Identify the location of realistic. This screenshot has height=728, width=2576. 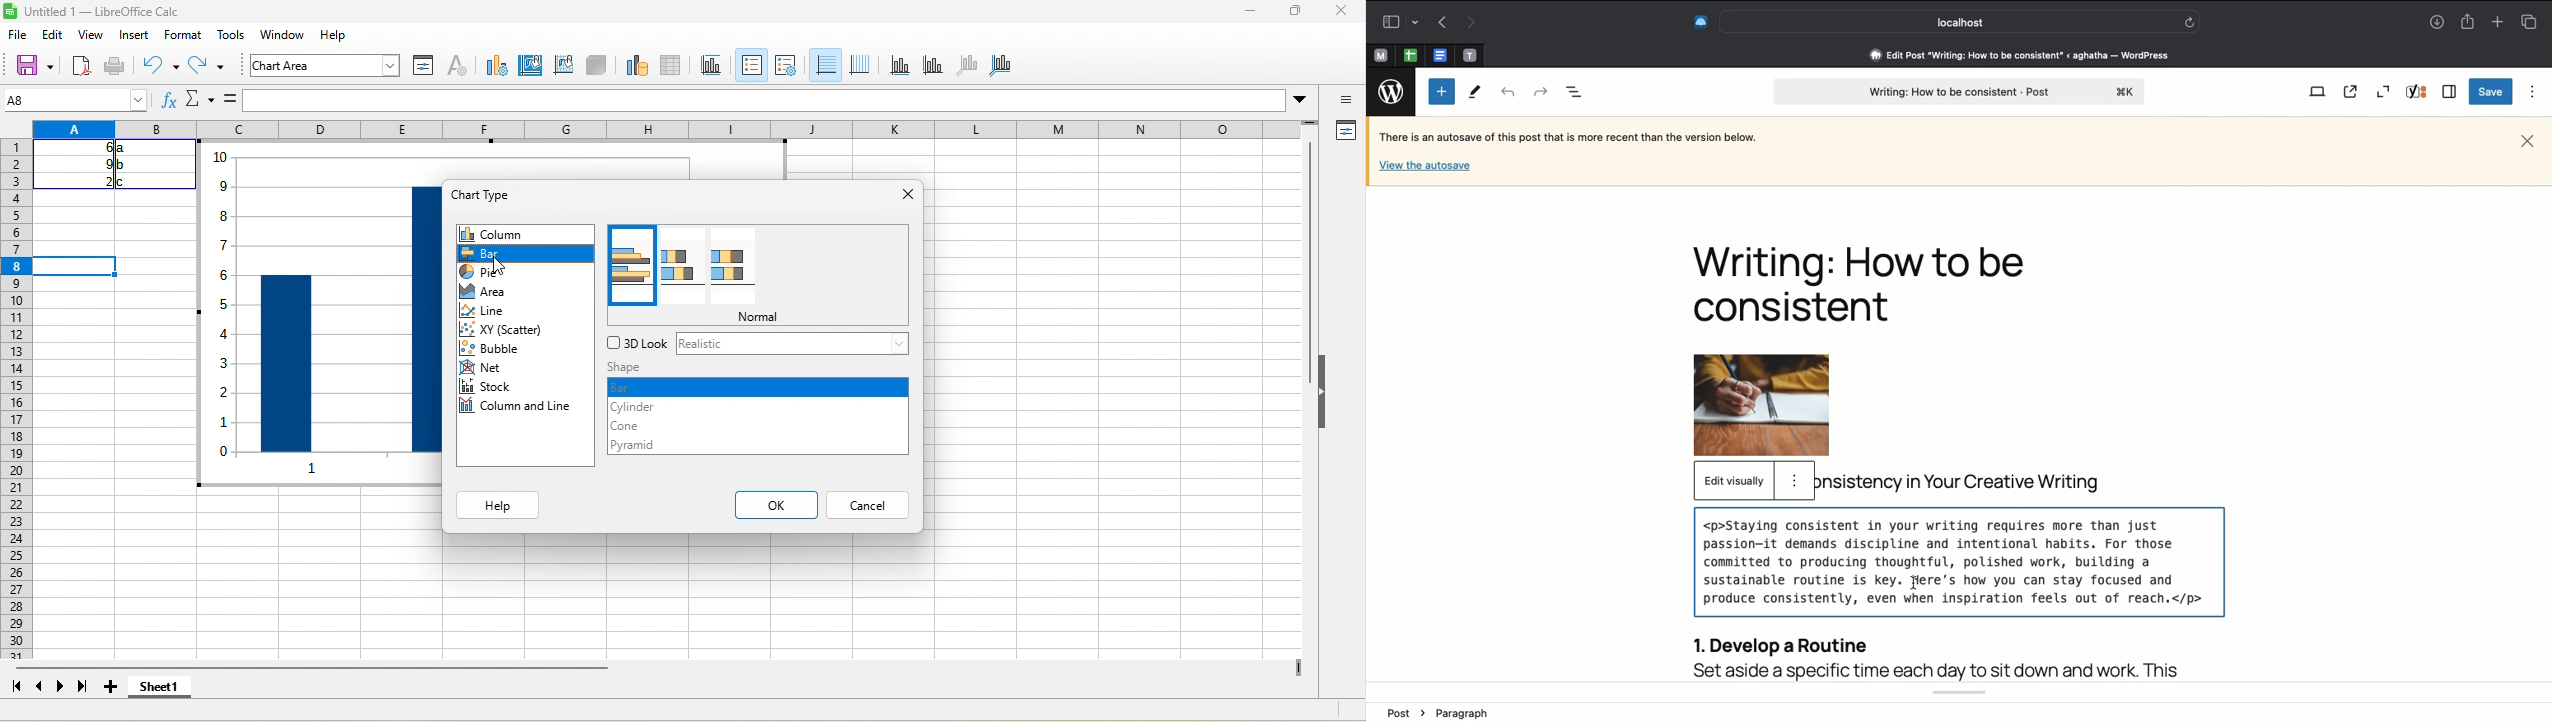
(794, 345).